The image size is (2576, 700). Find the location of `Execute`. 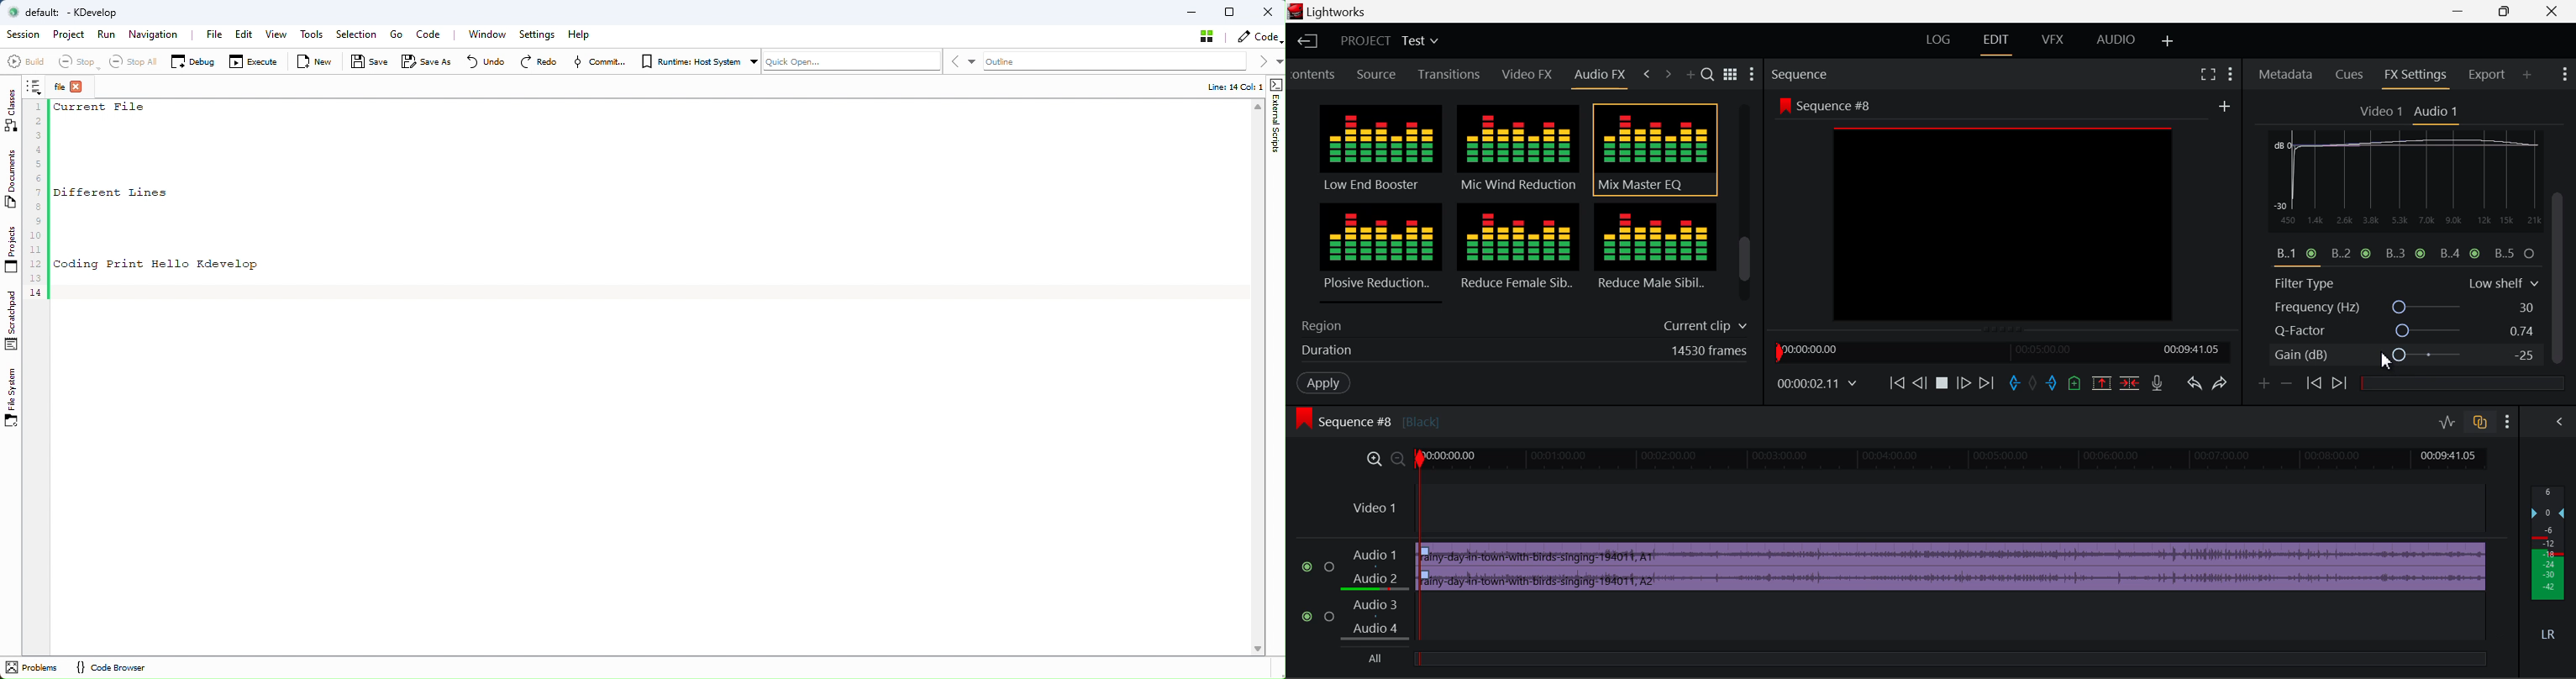

Execute is located at coordinates (254, 62).